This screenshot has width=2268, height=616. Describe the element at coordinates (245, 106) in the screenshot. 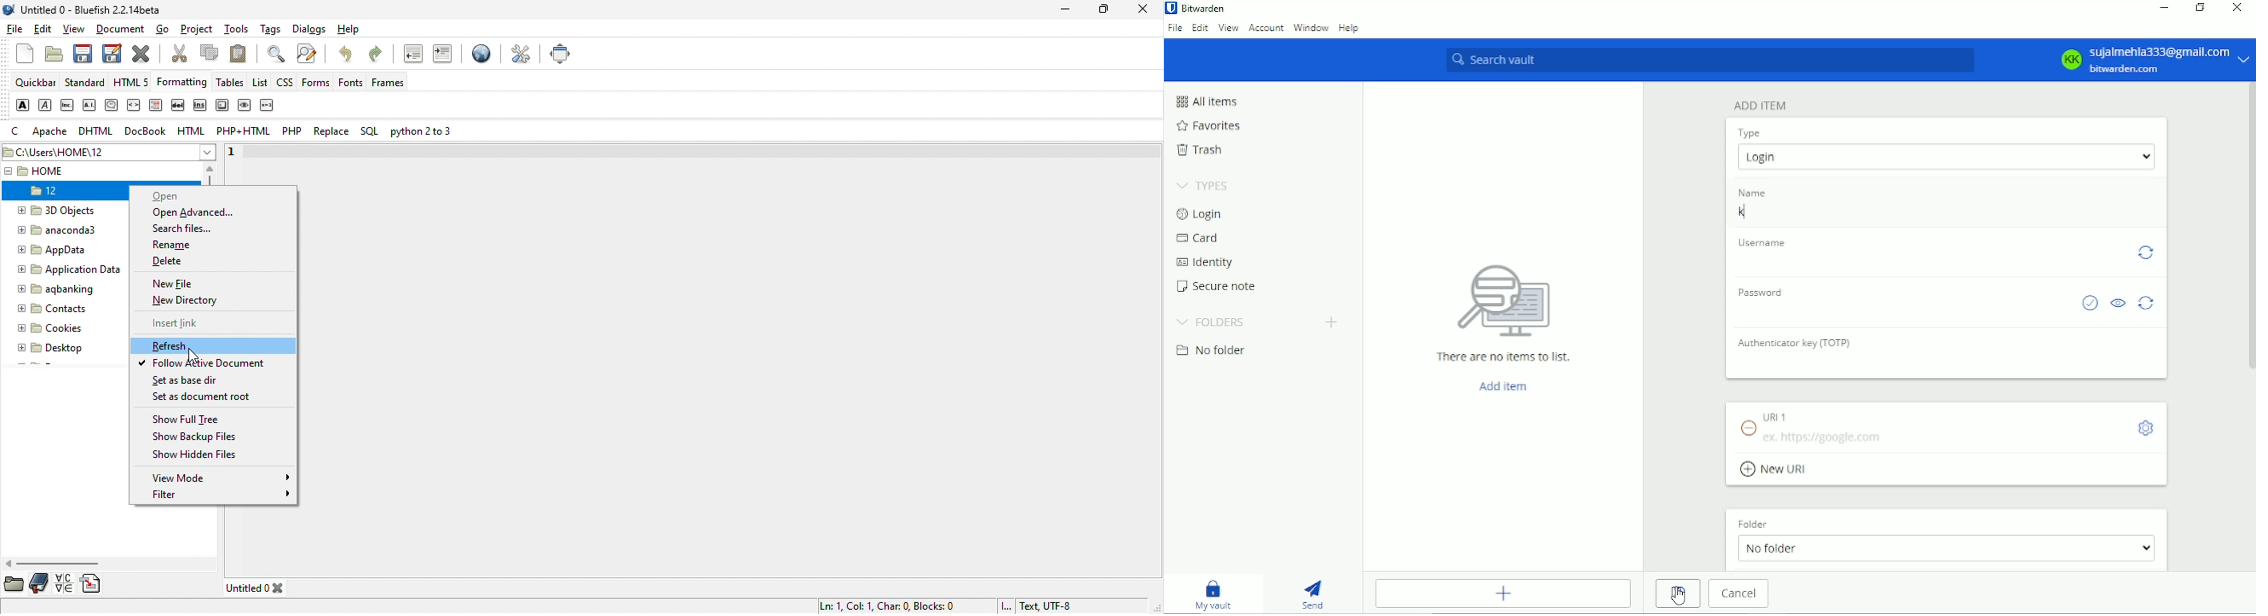

I see `sample` at that location.